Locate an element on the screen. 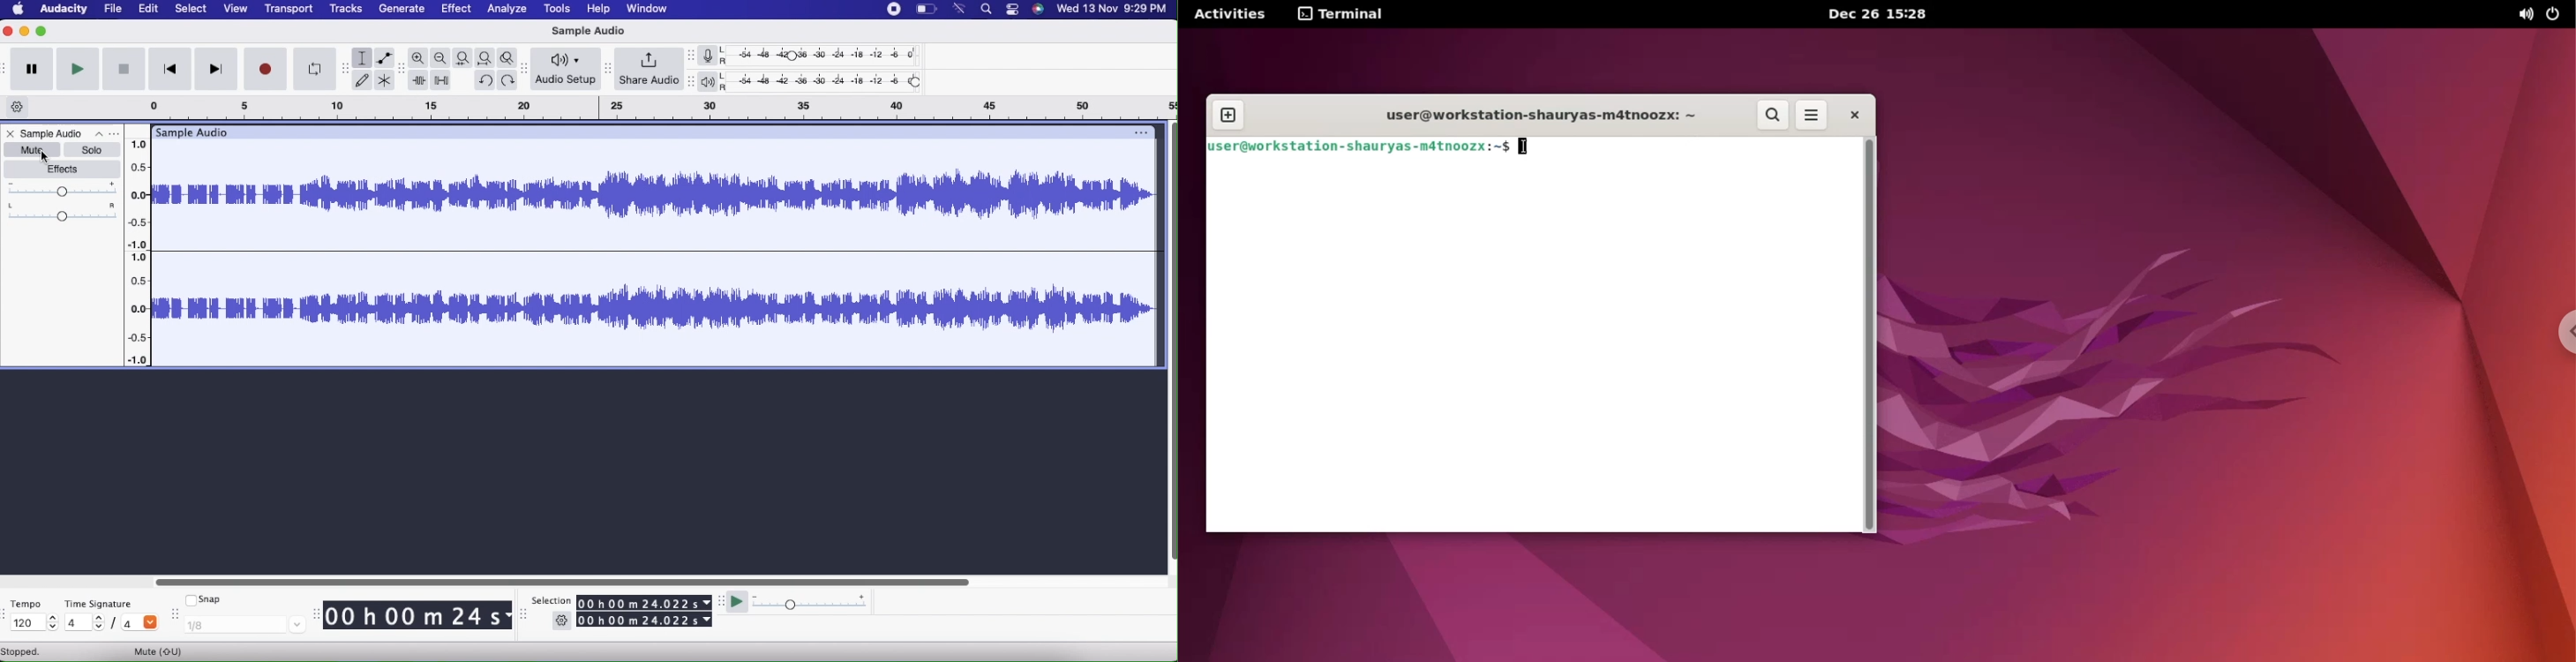 The height and width of the screenshot is (672, 2576). Audio Setup is located at coordinates (563, 69).